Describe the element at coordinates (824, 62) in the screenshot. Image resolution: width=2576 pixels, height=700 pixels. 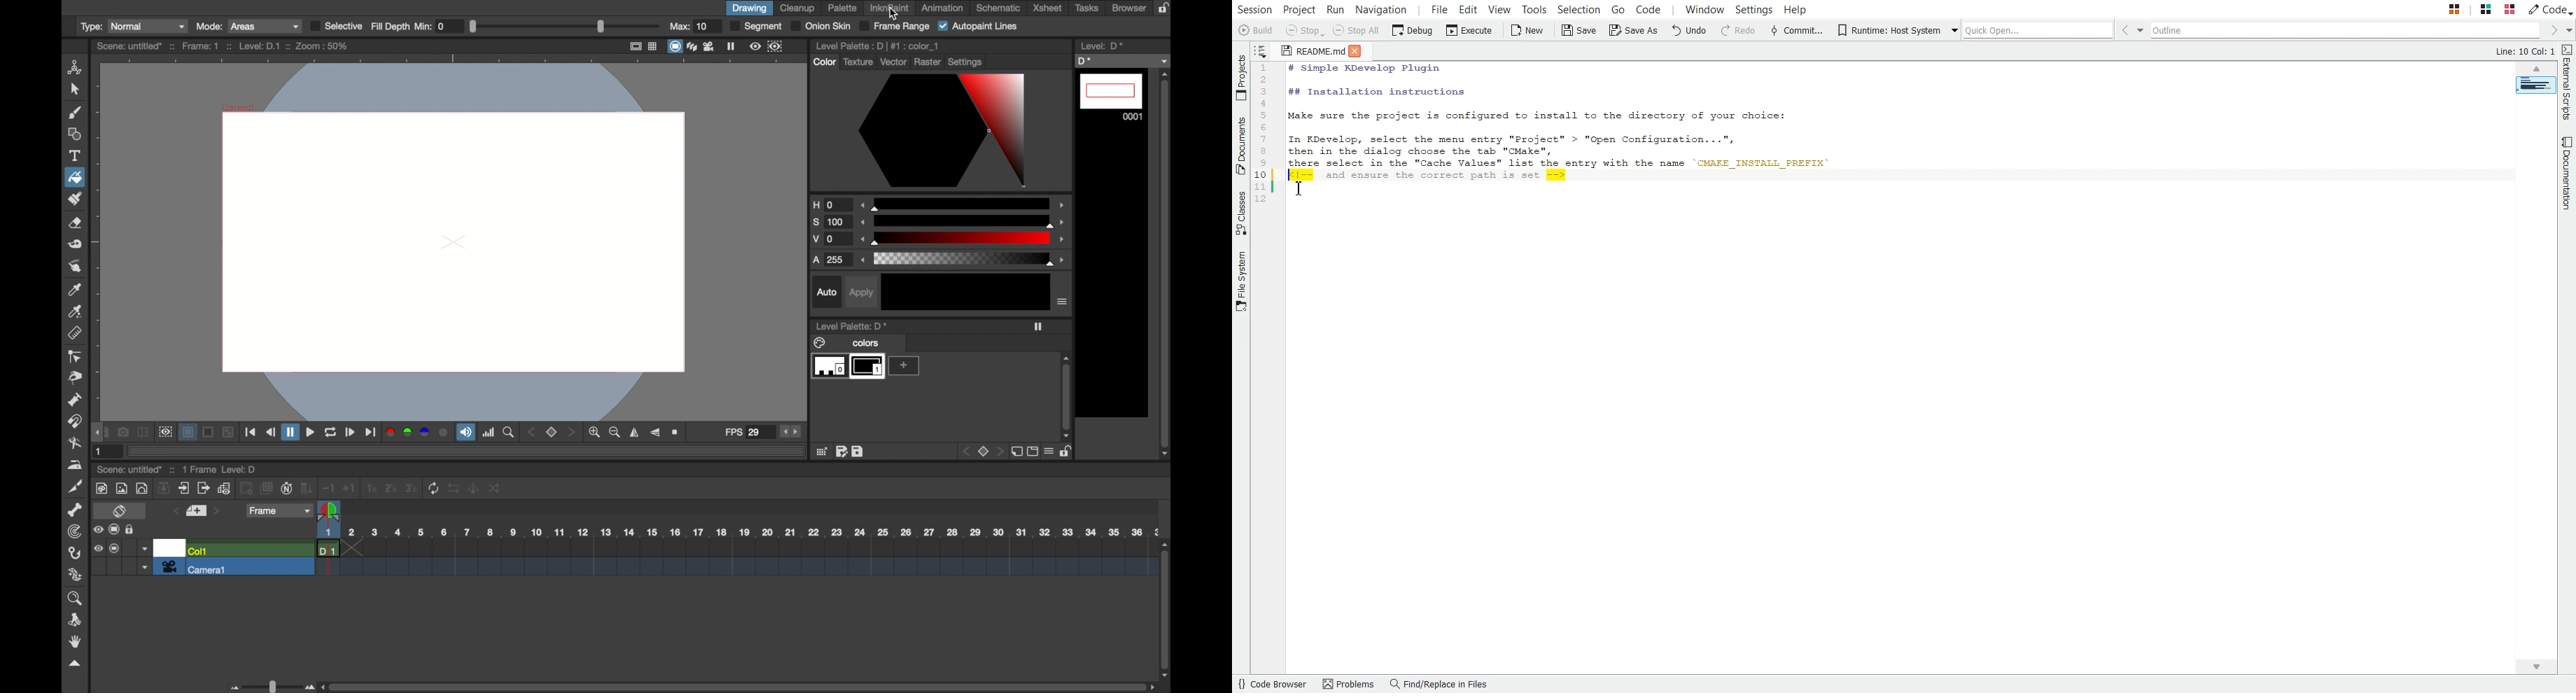
I see `color` at that location.